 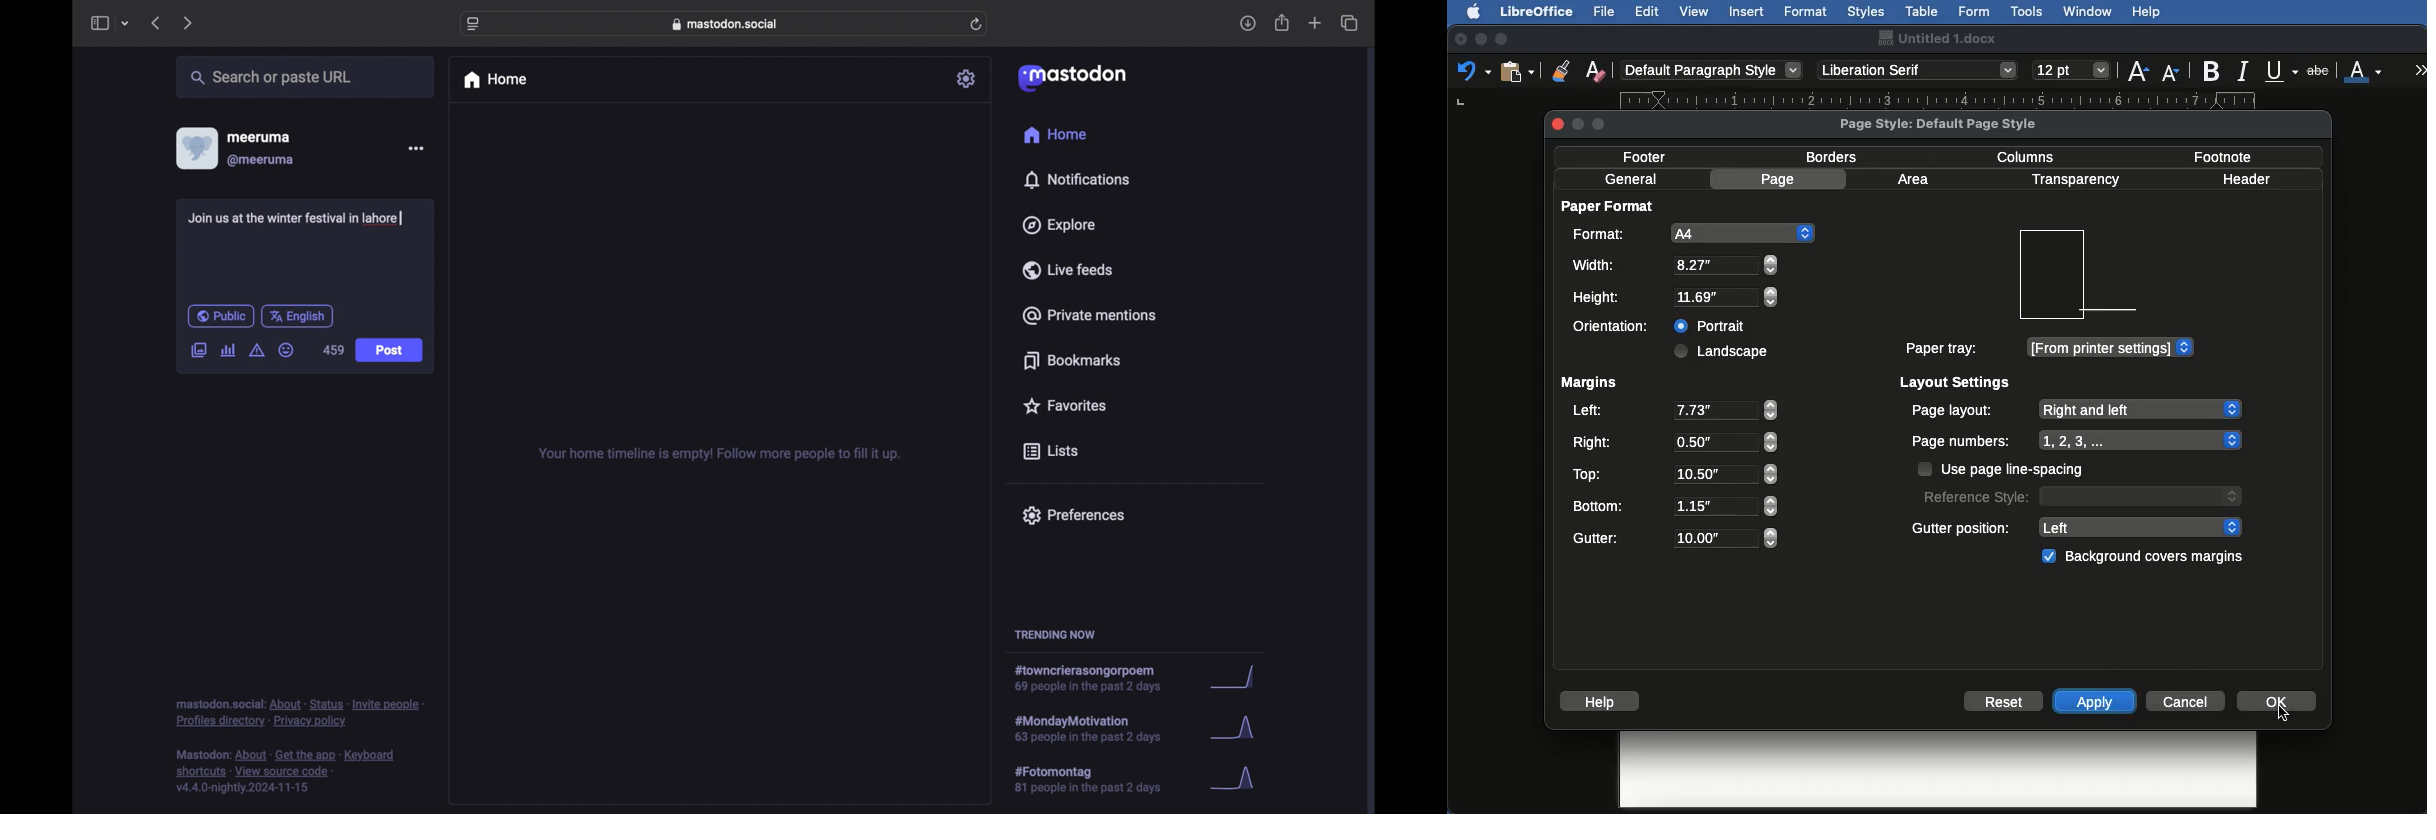 I want to click on explore, so click(x=1057, y=225).